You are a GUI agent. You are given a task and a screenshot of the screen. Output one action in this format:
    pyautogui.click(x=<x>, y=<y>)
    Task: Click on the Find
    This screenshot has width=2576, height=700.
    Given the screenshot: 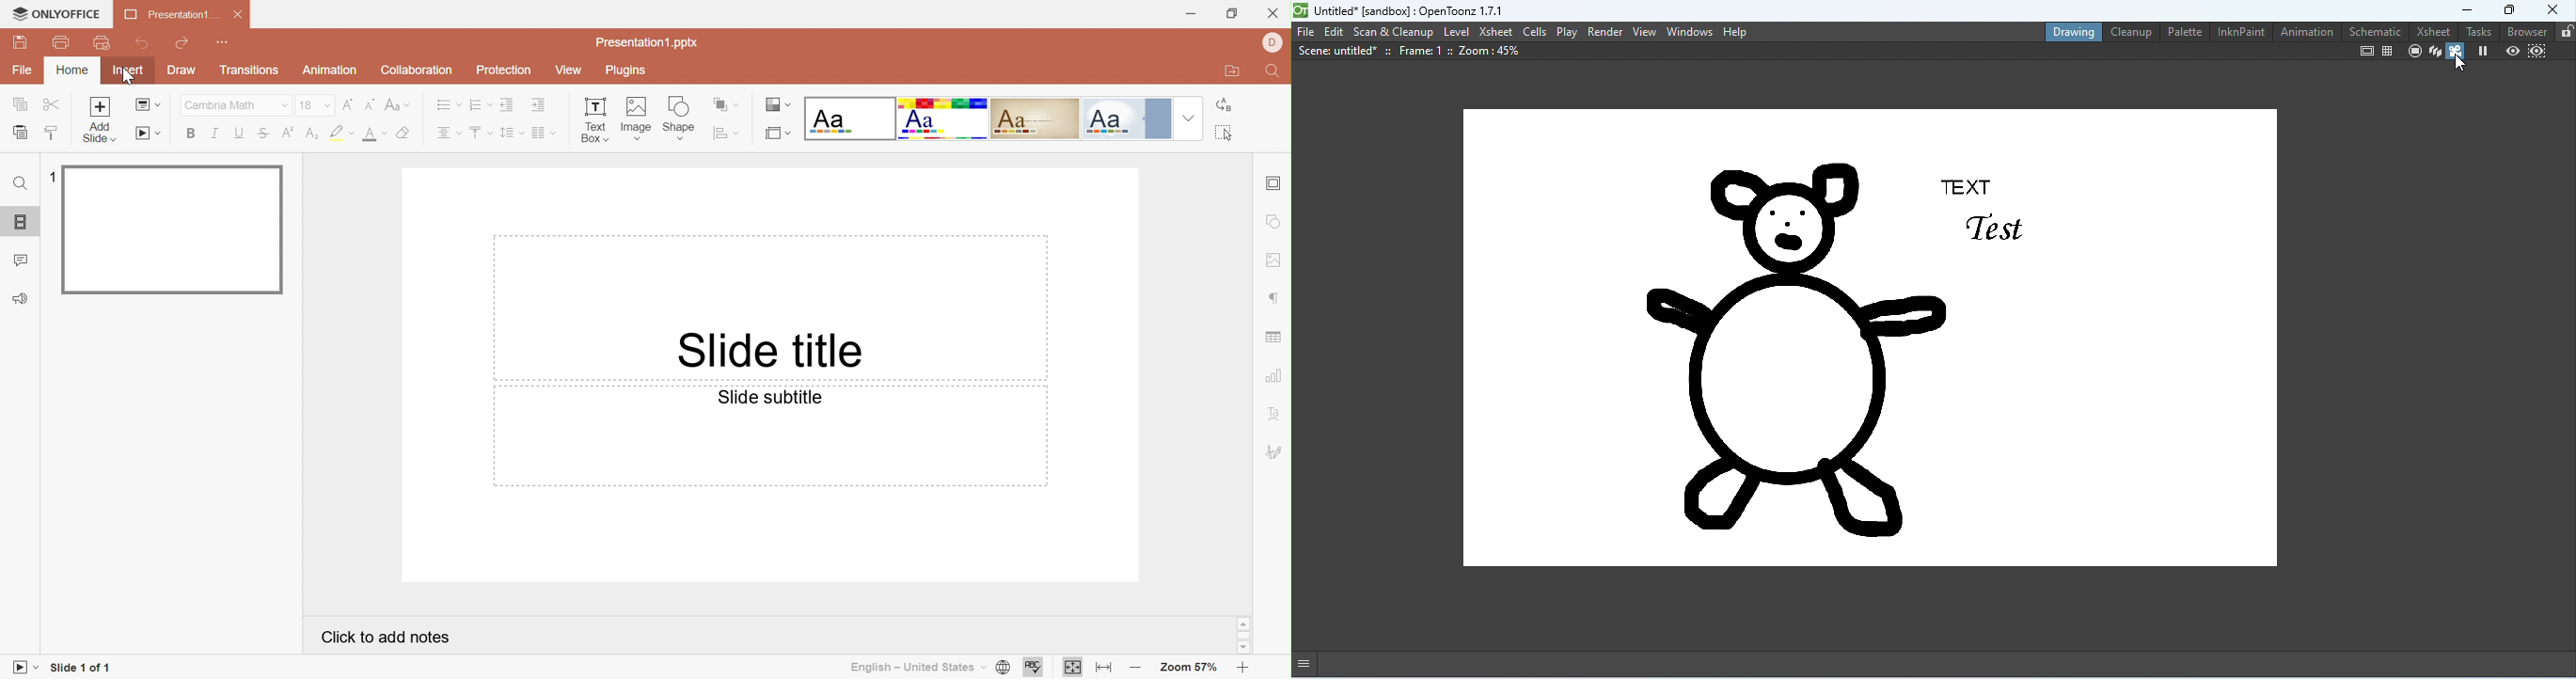 What is the action you would take?
    pyautogui.click(x=23, y=185)
    